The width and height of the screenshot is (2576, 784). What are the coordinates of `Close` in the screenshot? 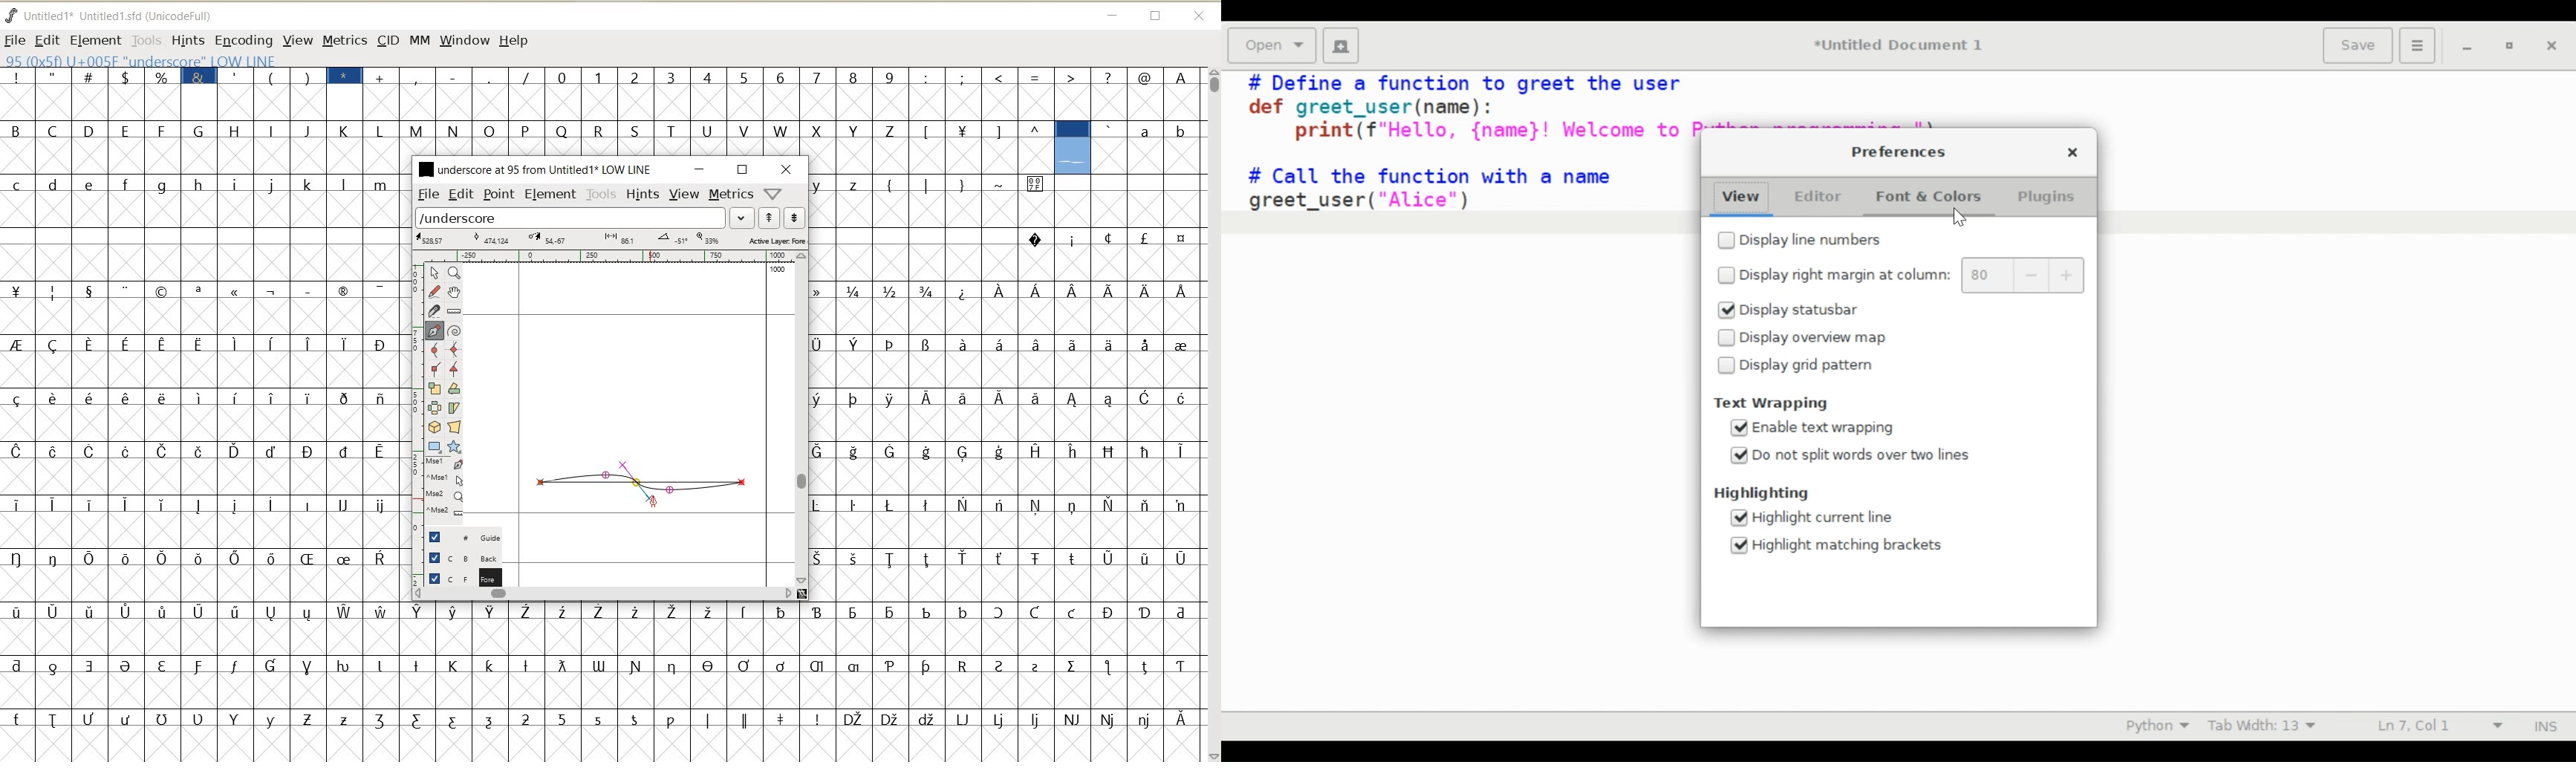 It's located at (2070, 151).